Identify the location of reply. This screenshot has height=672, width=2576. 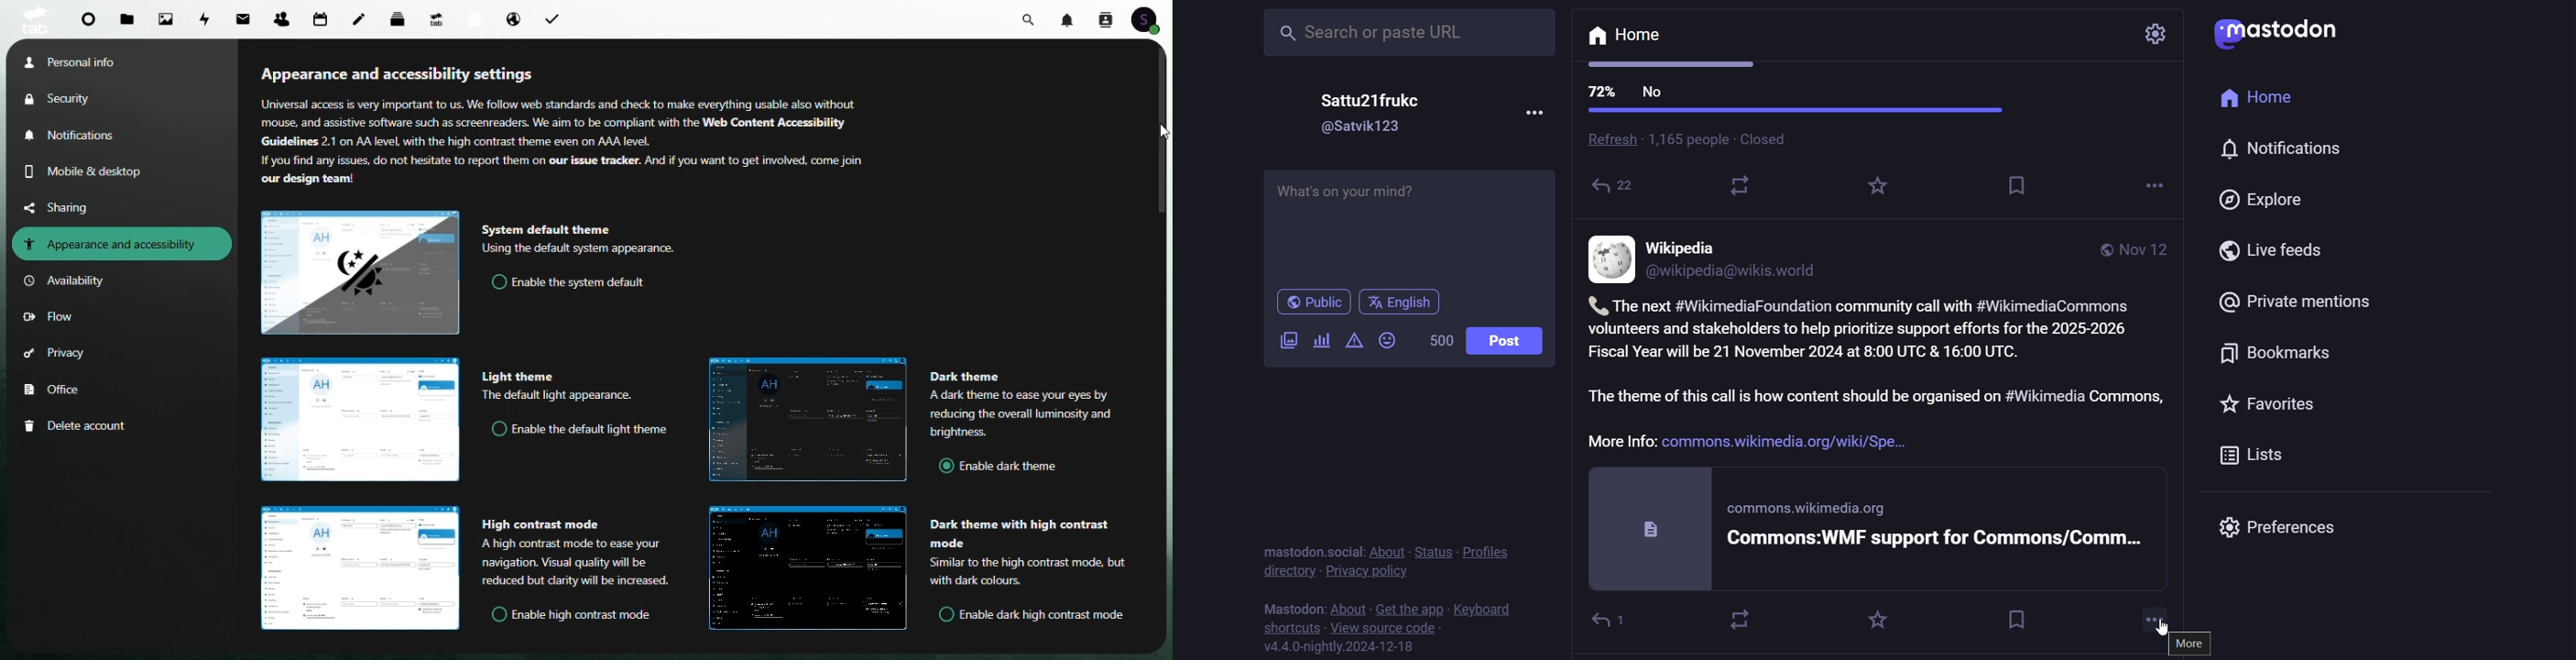
(1615, 618).